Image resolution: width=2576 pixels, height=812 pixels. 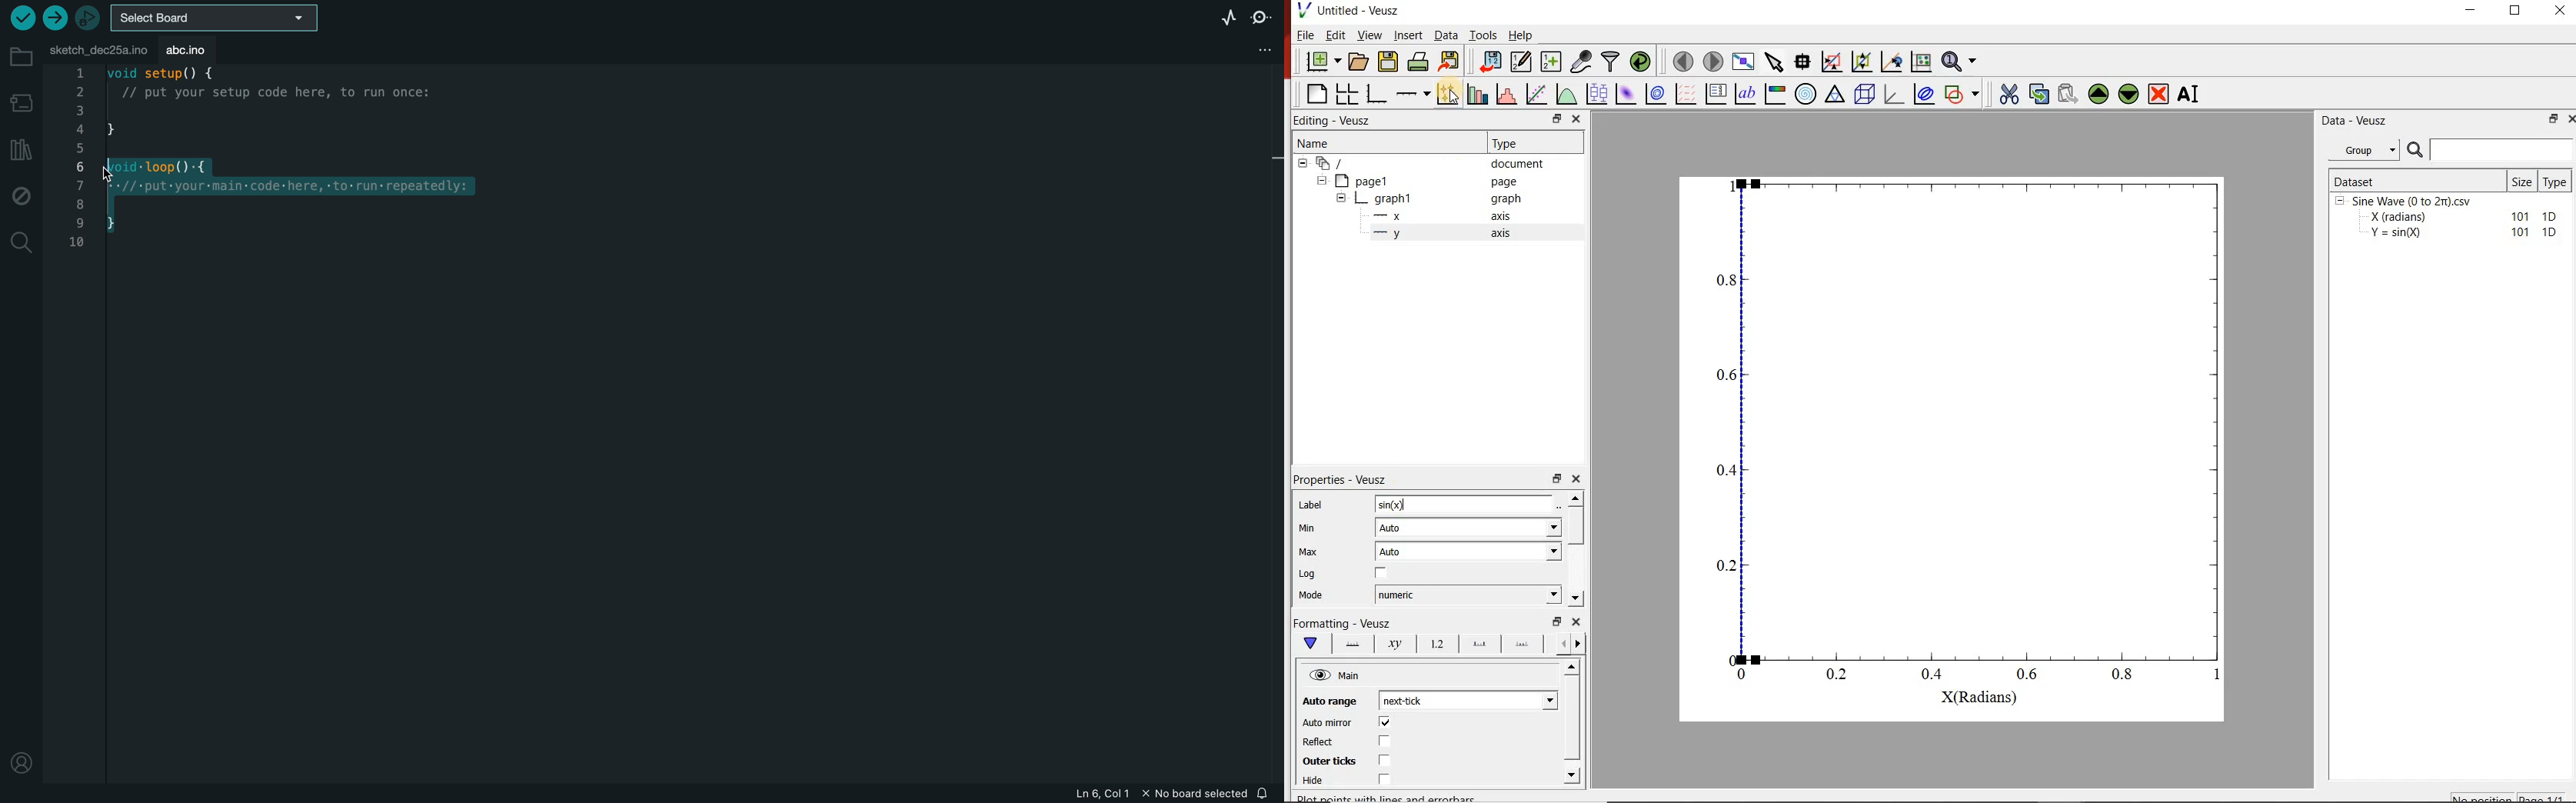 What do you see at coordinates (1451, 61) in the screenshot?
I see `export to graphics` at bounding box center [1451, 61].